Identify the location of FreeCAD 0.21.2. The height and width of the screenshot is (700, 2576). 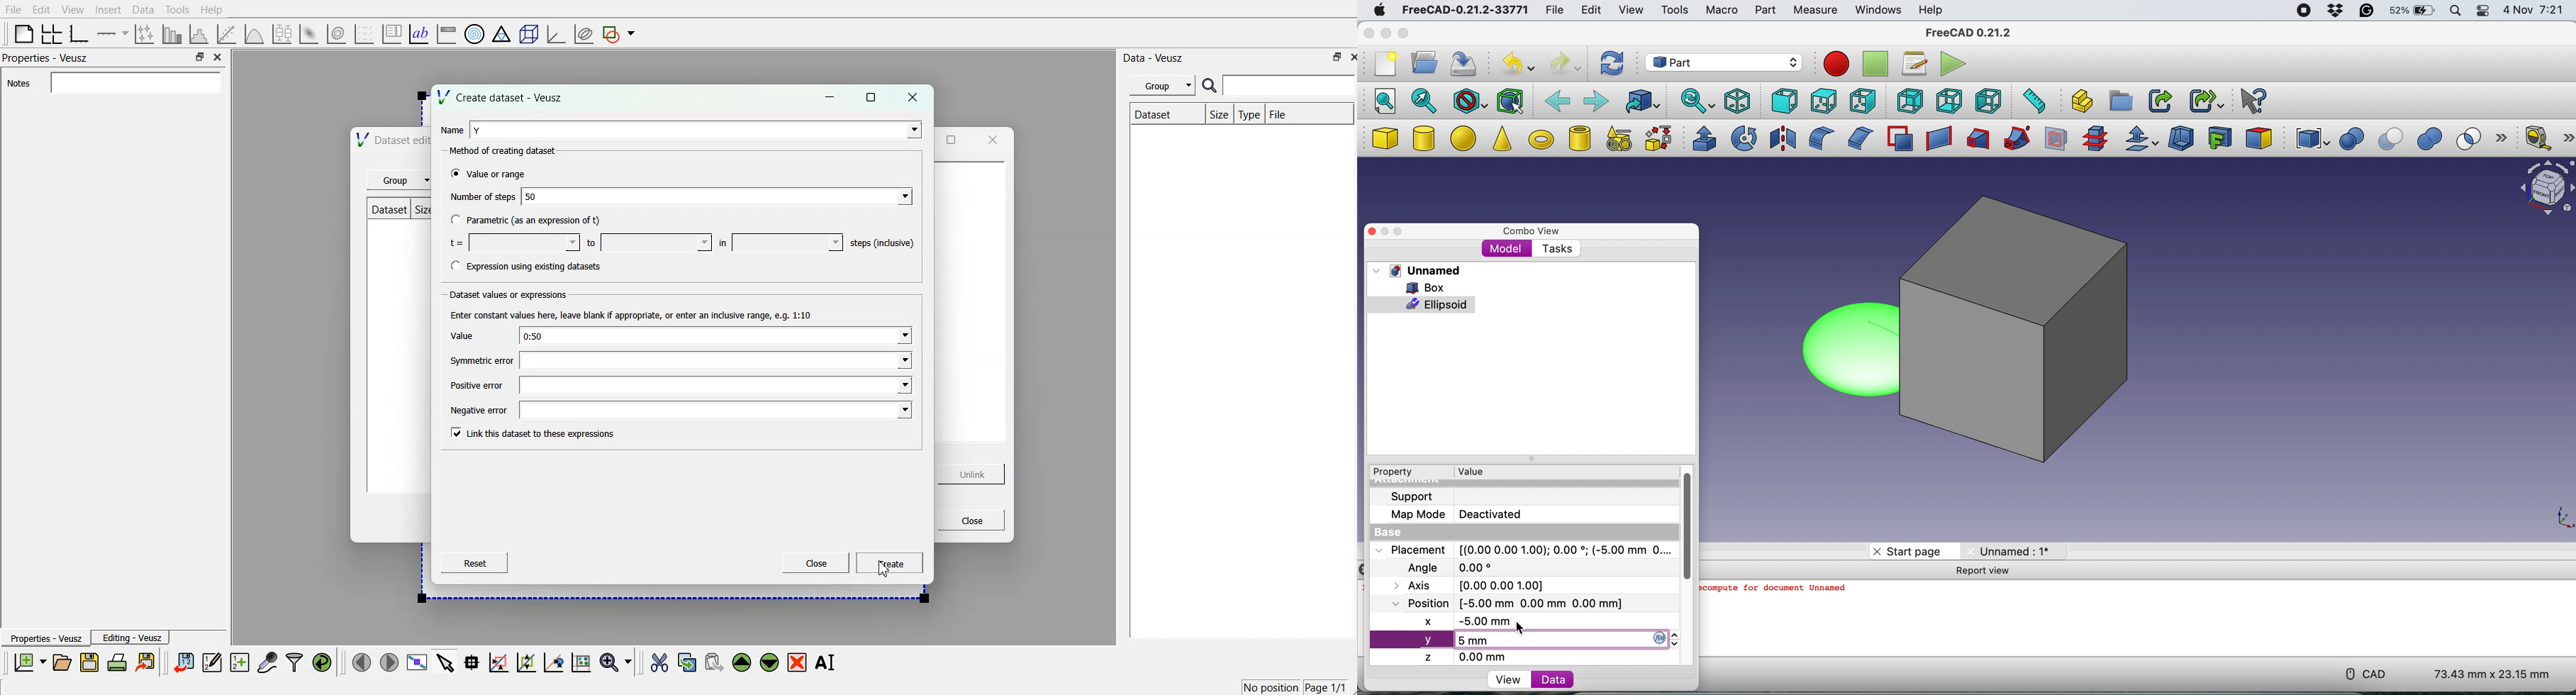
(1969, 32).